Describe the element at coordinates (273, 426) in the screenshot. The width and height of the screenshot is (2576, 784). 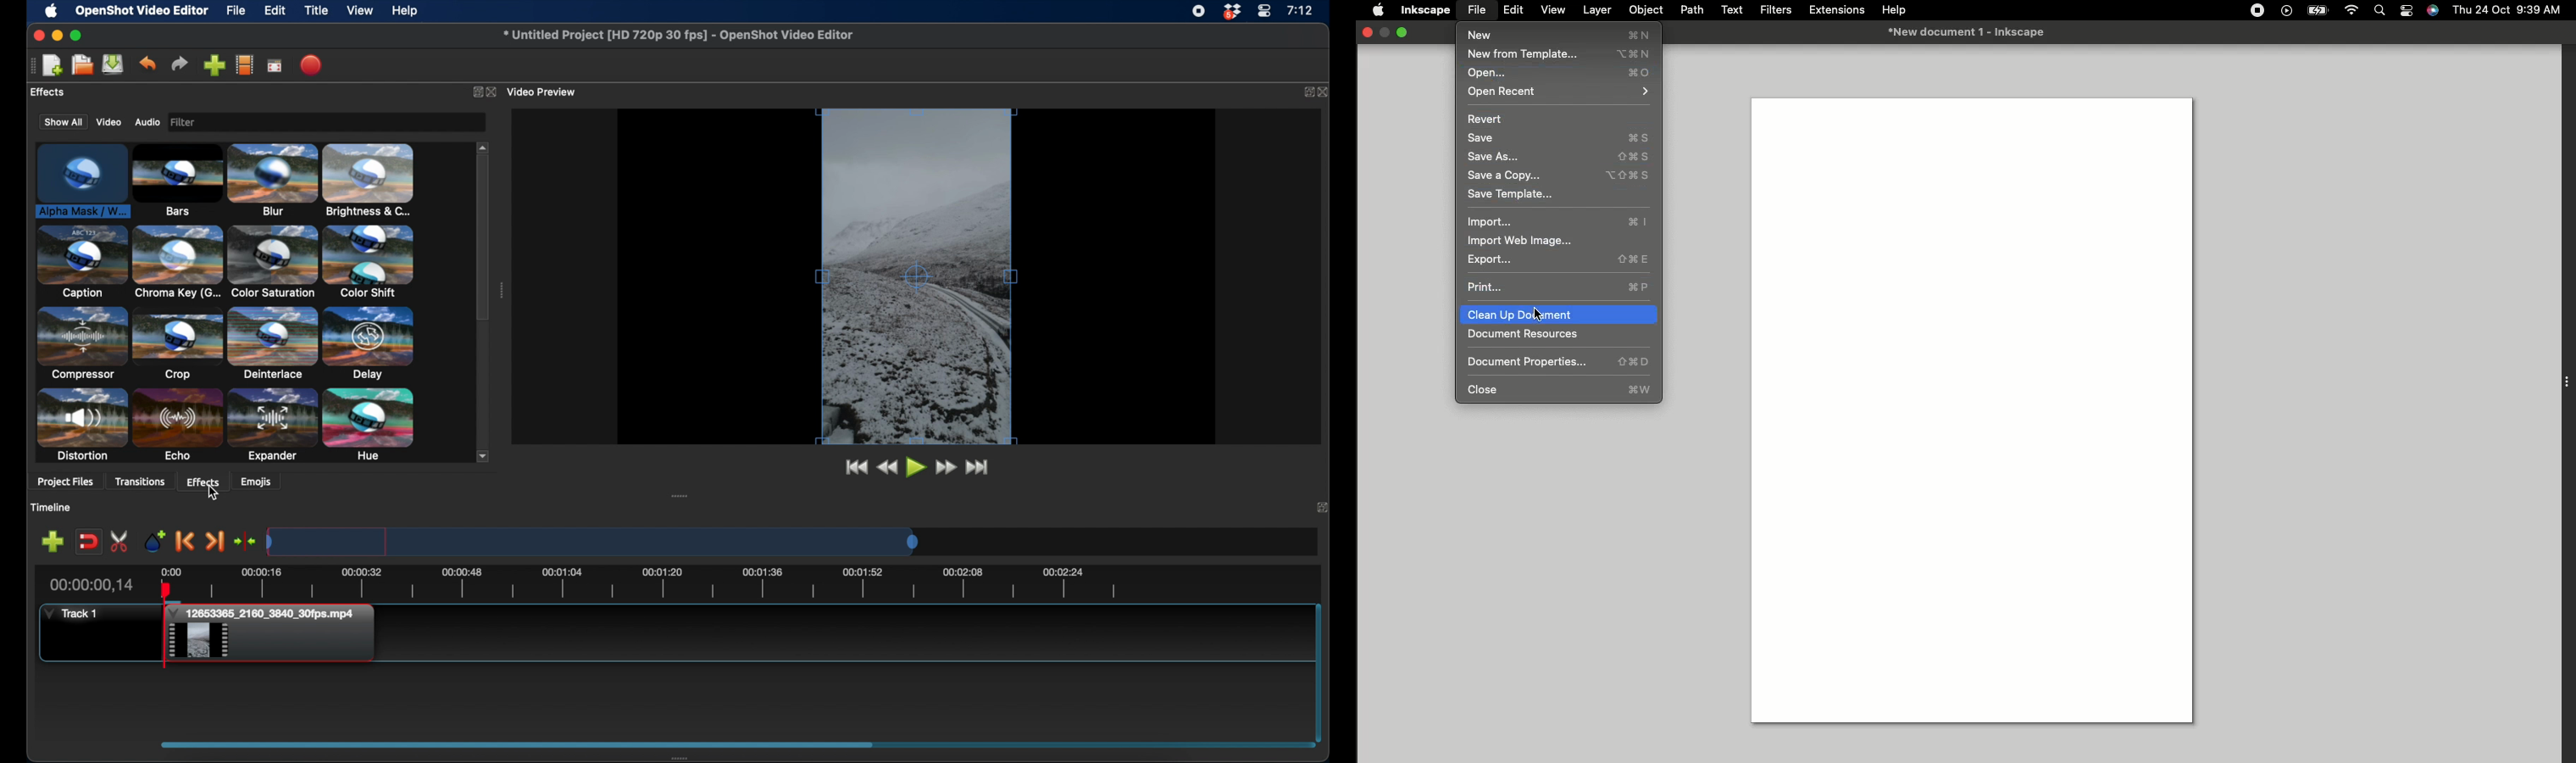
I see `expander` at that location.